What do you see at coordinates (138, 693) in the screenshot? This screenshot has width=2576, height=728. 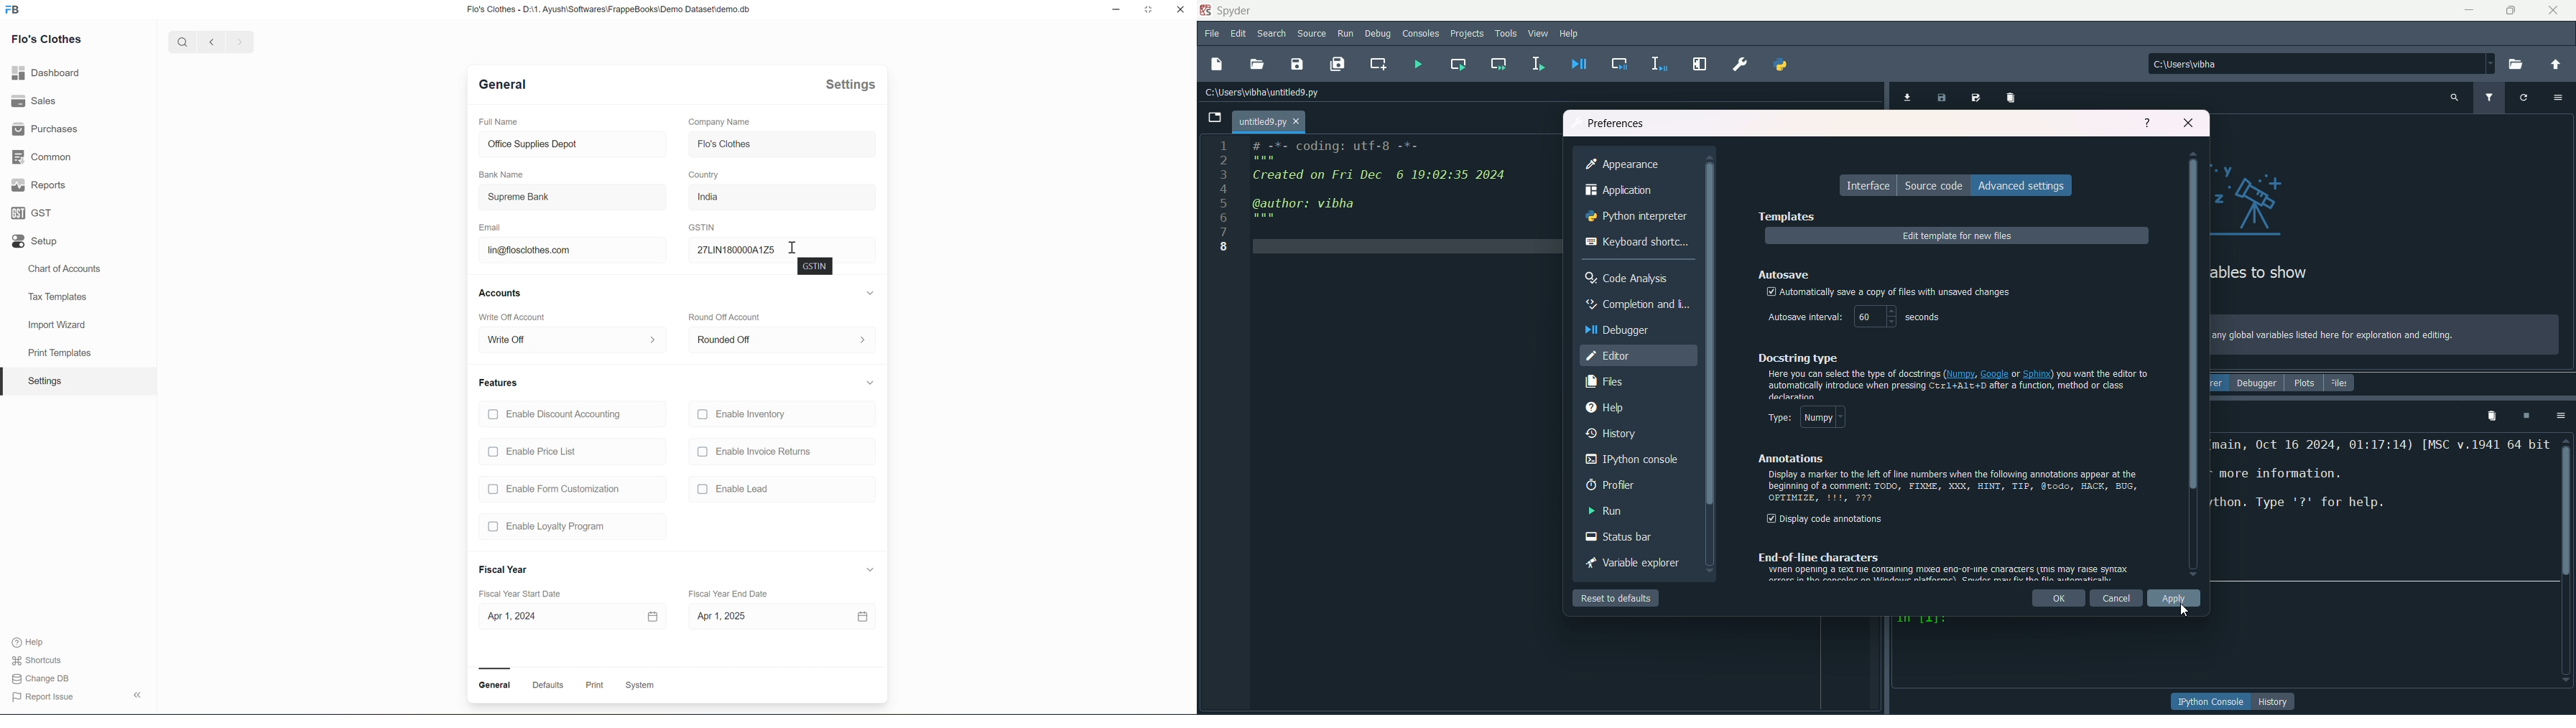 I see `Collapse` at bounding box center [138, 693].